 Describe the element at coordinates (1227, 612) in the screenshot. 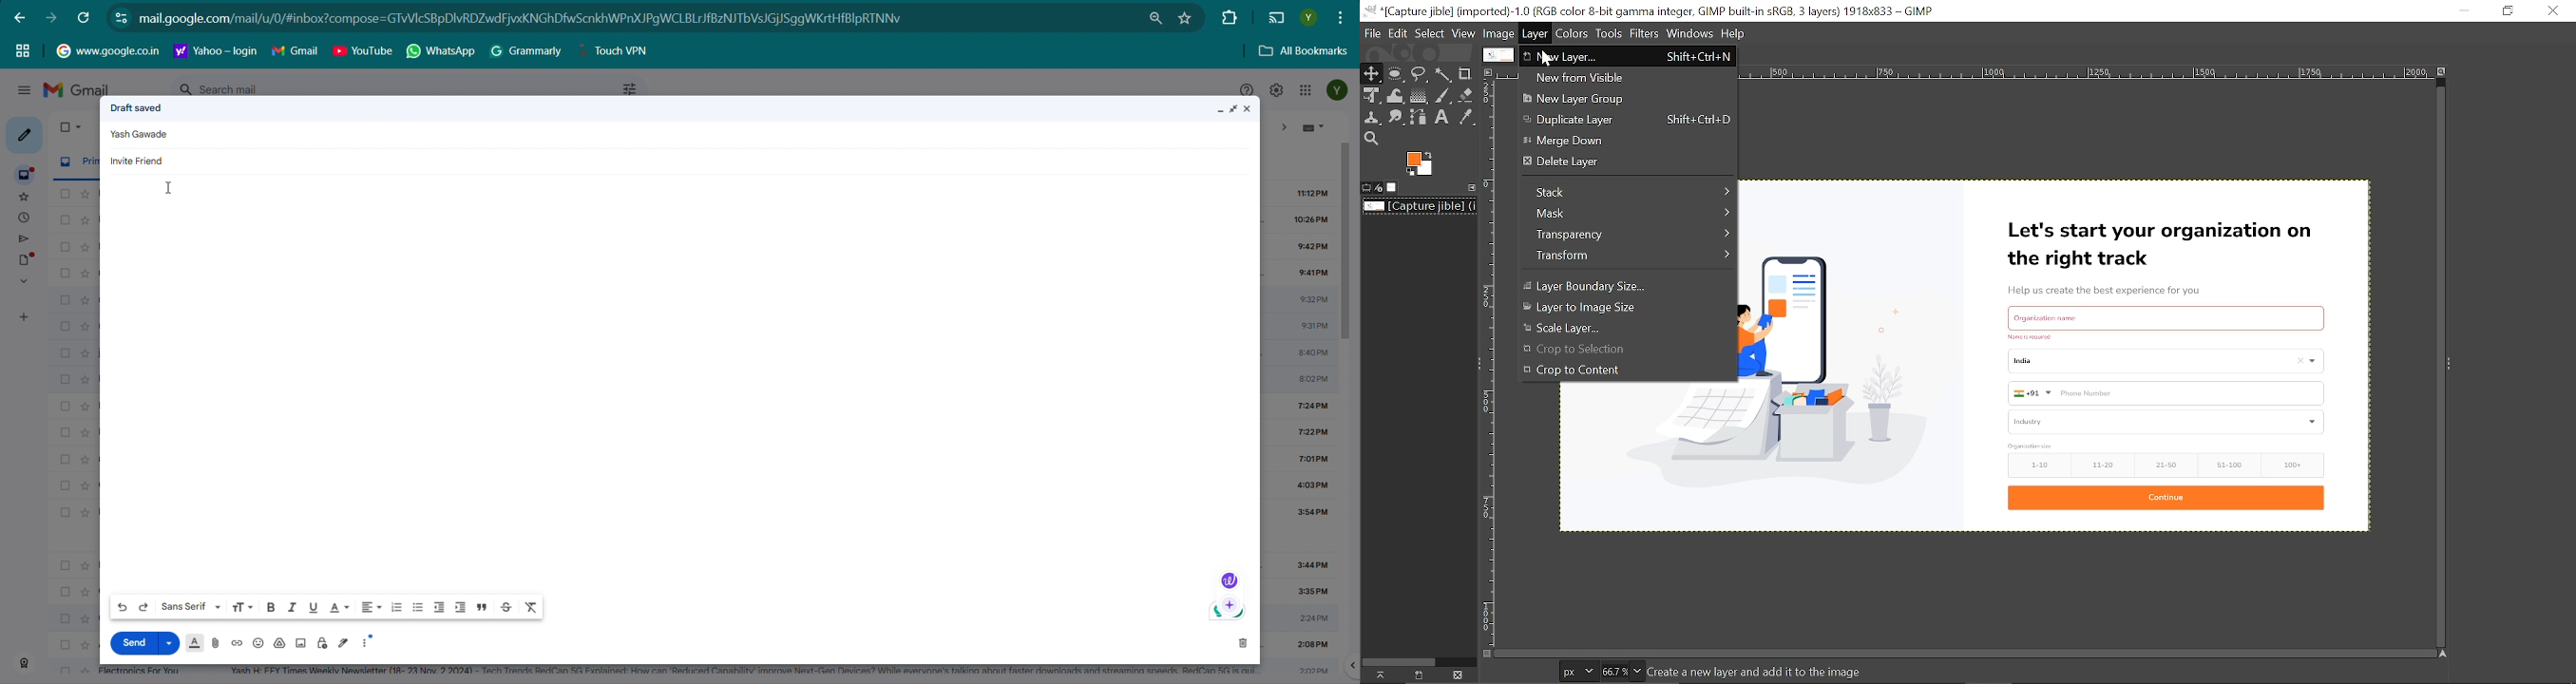

I see `Logo` at that location.